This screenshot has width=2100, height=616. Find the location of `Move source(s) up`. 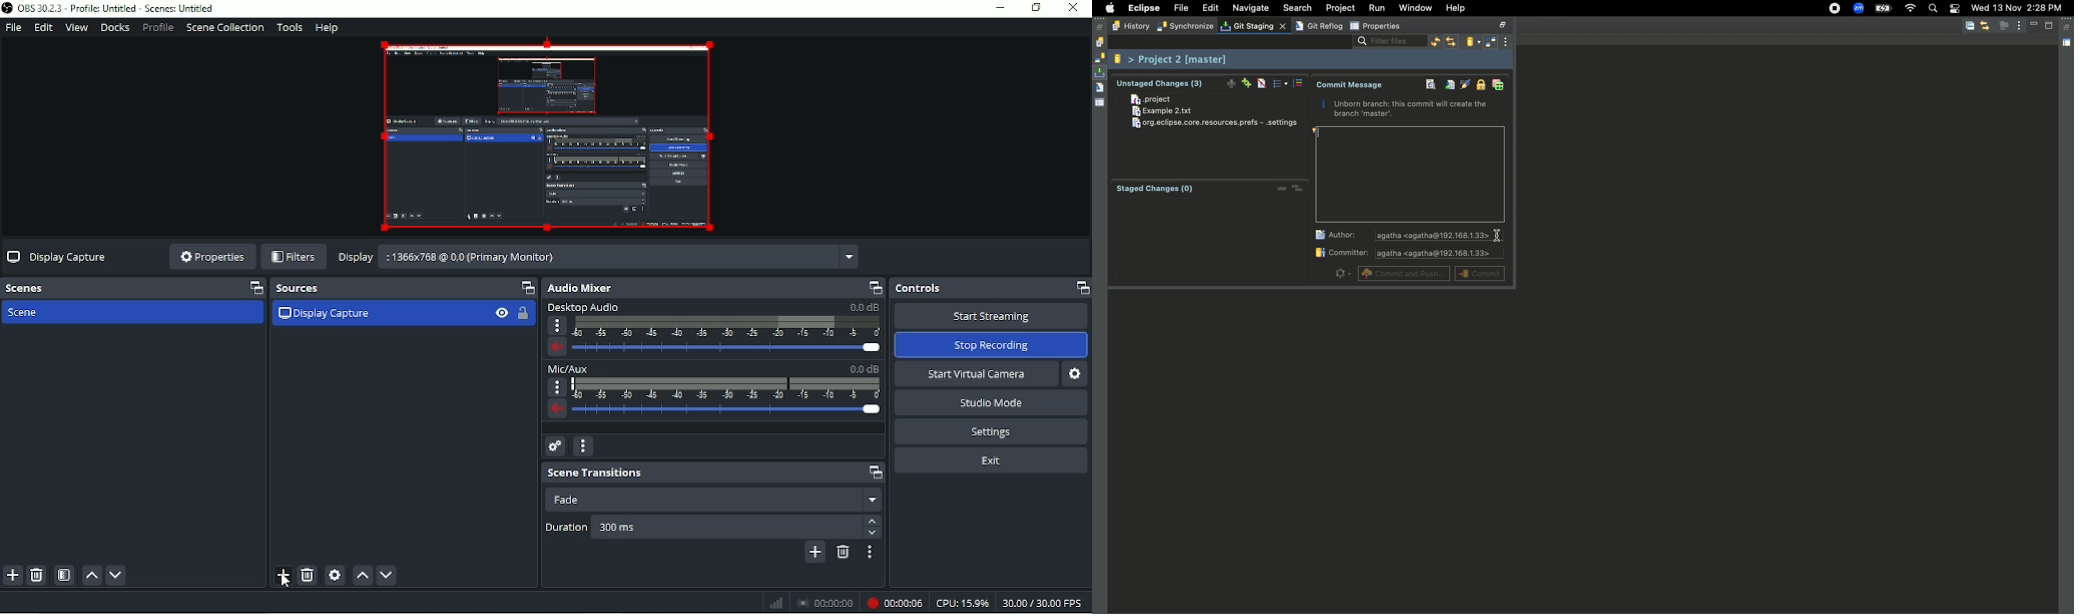

Move source(s) up is located at coordinates (362, 575).